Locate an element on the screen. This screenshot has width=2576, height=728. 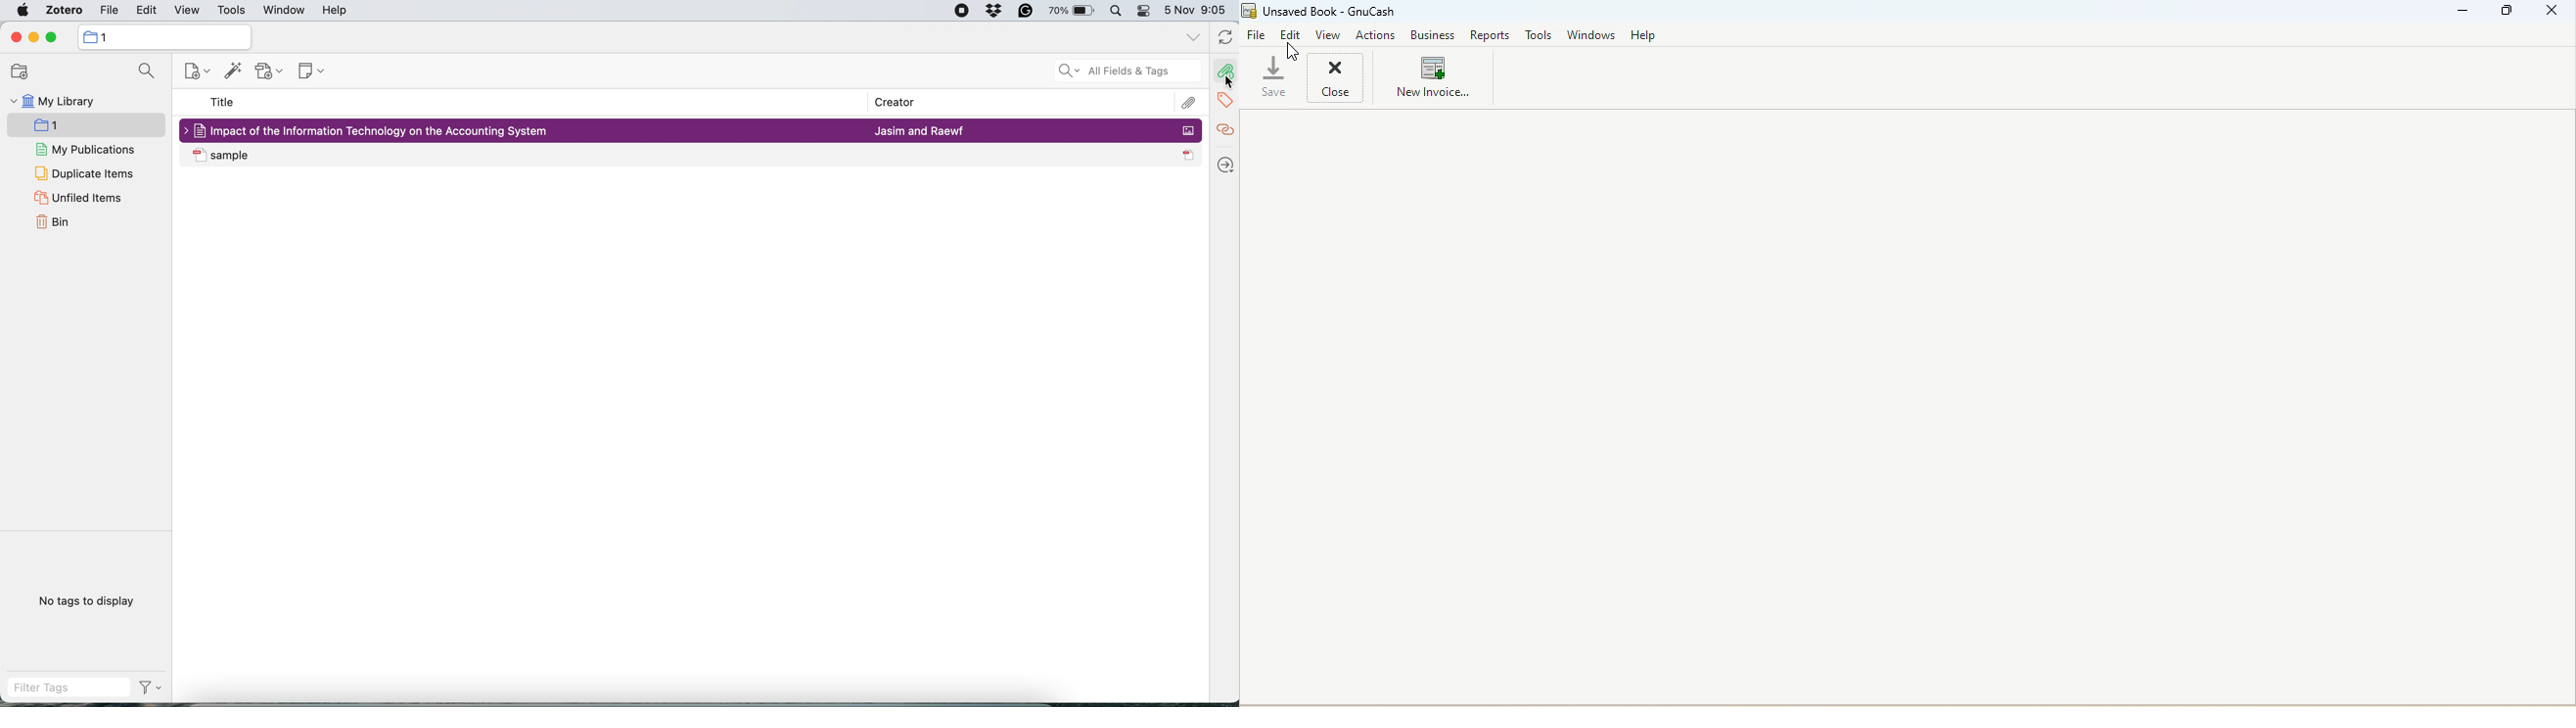
new attachment is located at coordinates (271, 71).